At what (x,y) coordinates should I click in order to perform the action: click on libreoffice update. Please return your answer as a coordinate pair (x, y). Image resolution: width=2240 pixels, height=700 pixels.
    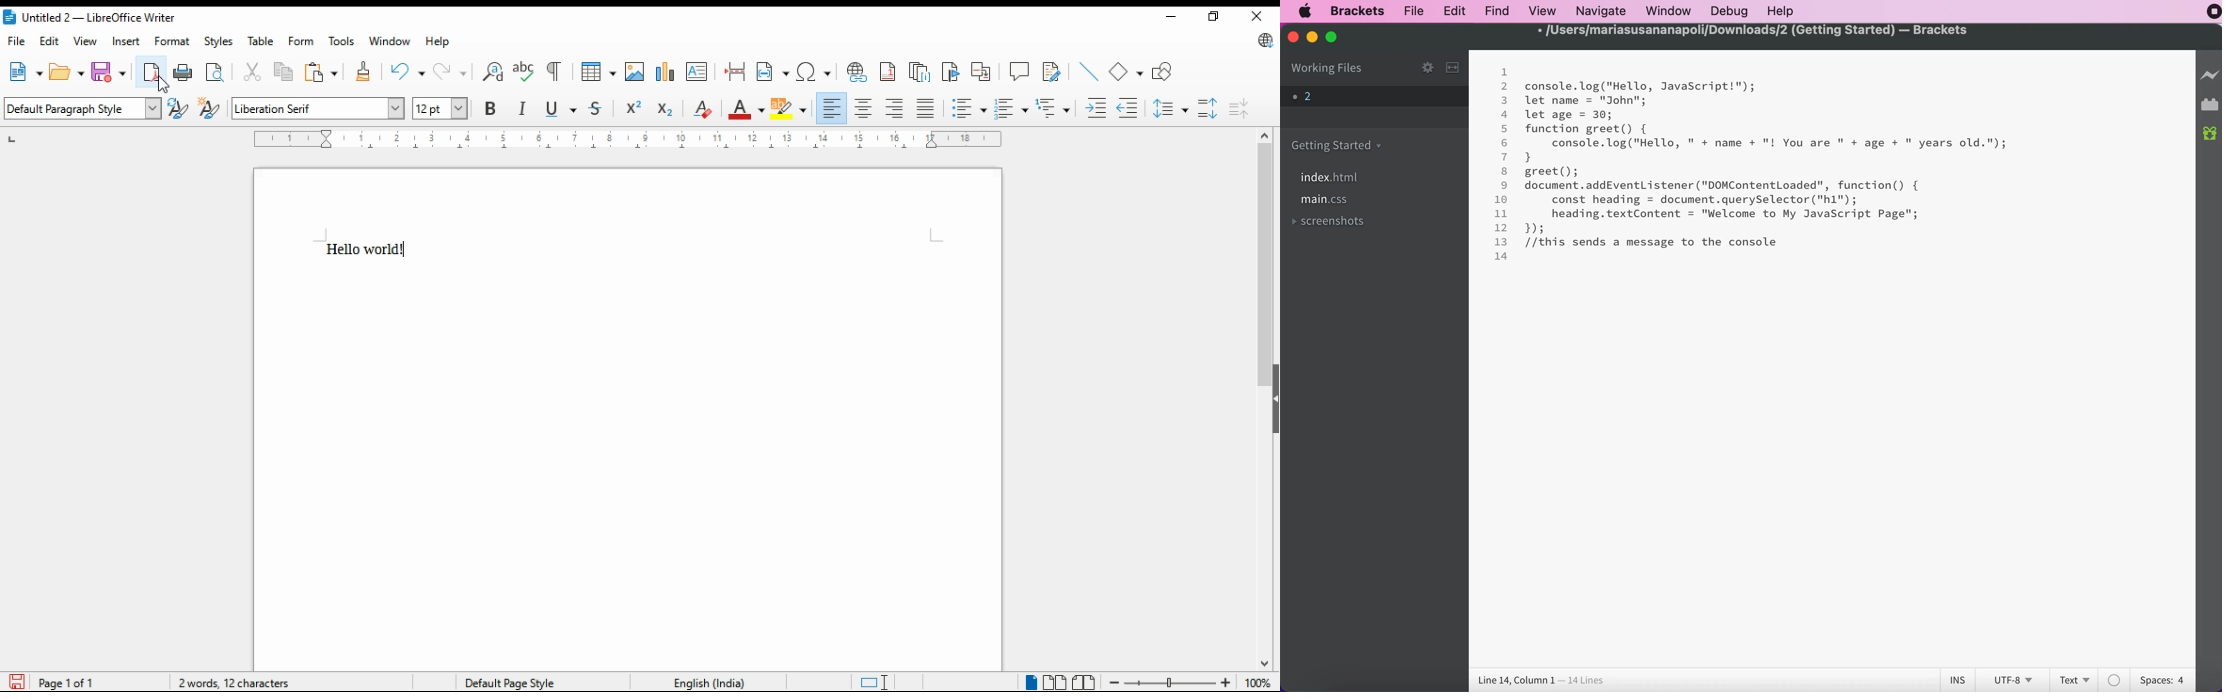
    Looking at the image, I should click on (1263, 42).